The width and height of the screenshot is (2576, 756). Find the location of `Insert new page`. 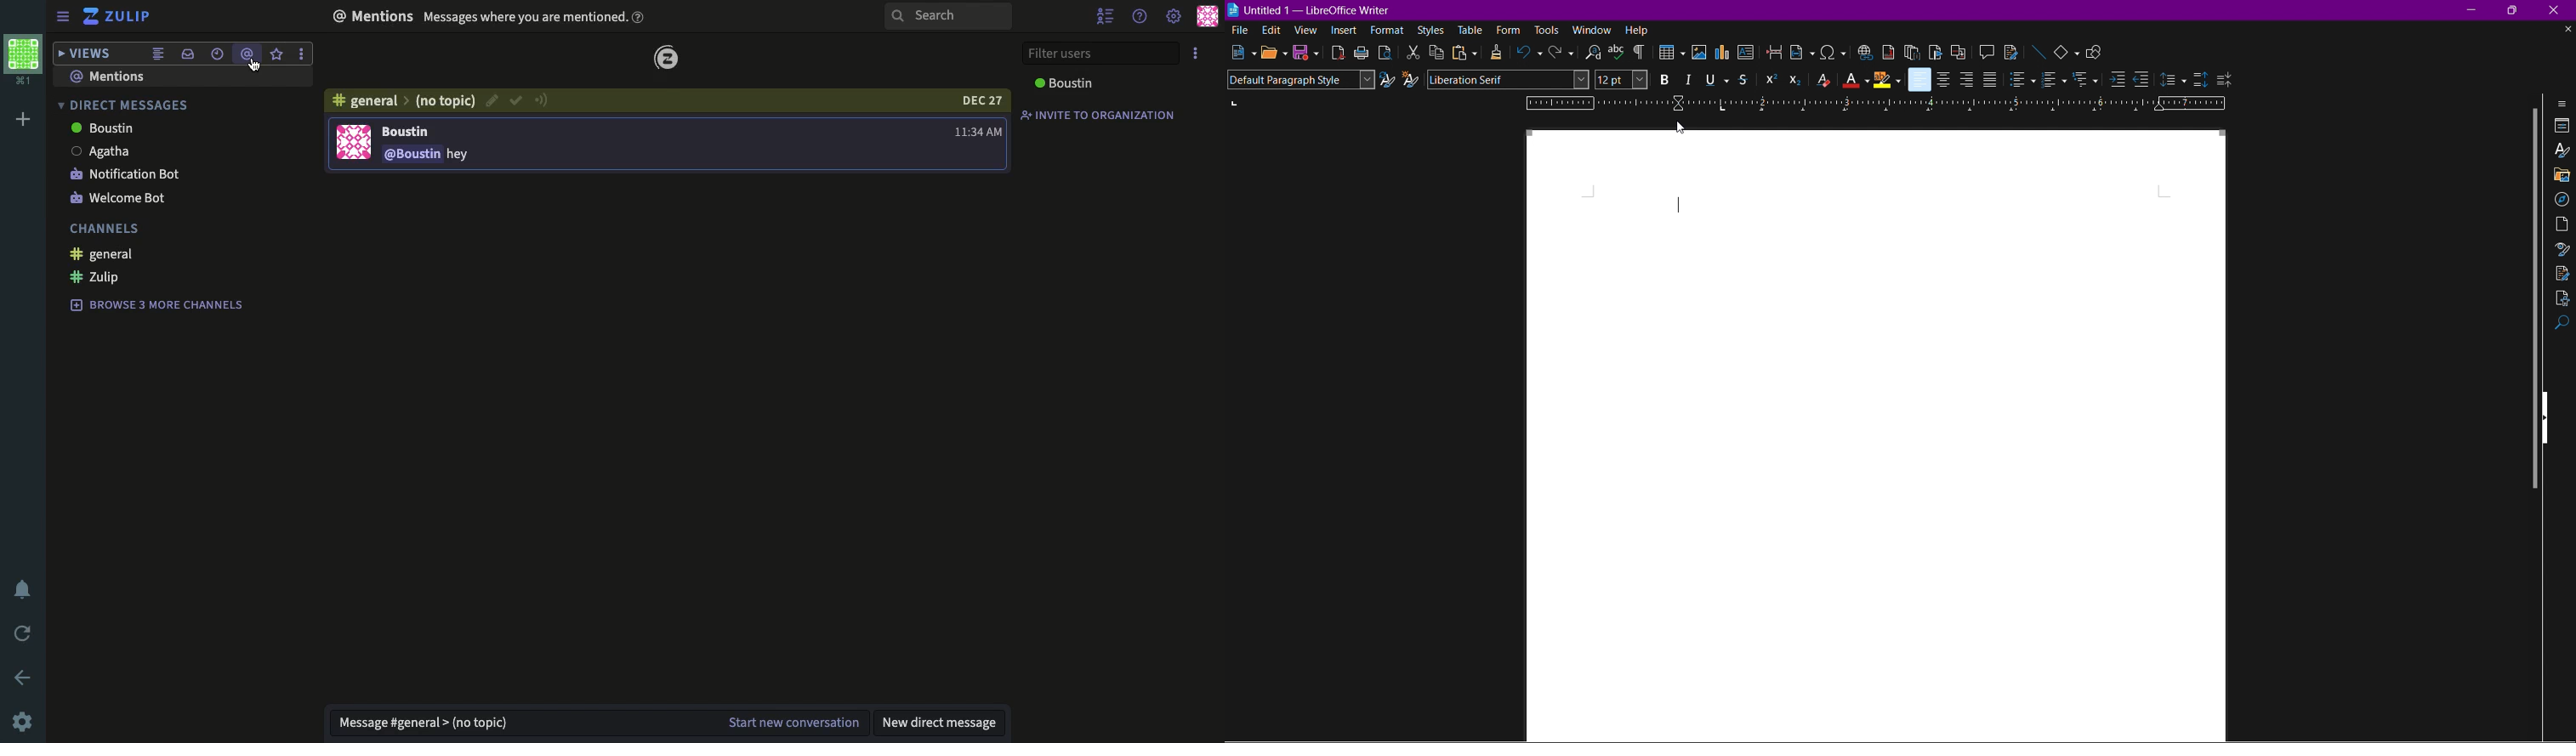

Insert new page is located at coordinates (1803, 53).